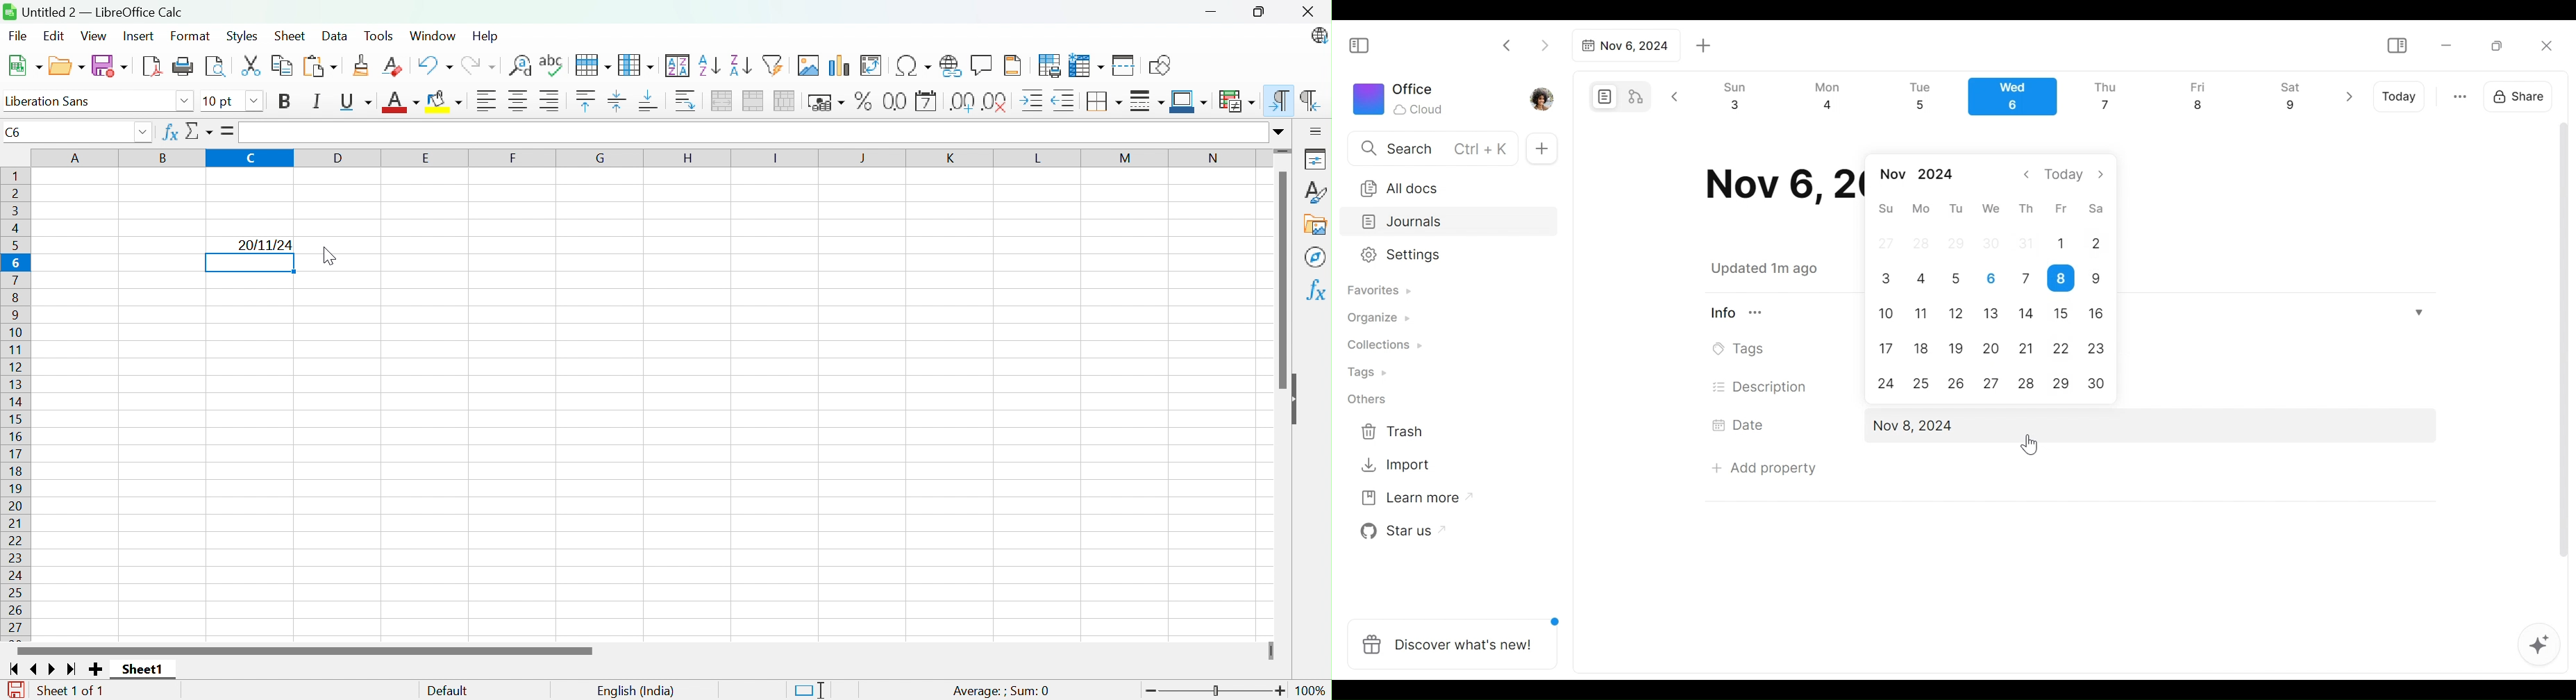 The image size is (2576, 700). What do you see at coordinates (1310, 101) in the screenshot?
I see `Right-to-left` at bounding box center [1310, 101].